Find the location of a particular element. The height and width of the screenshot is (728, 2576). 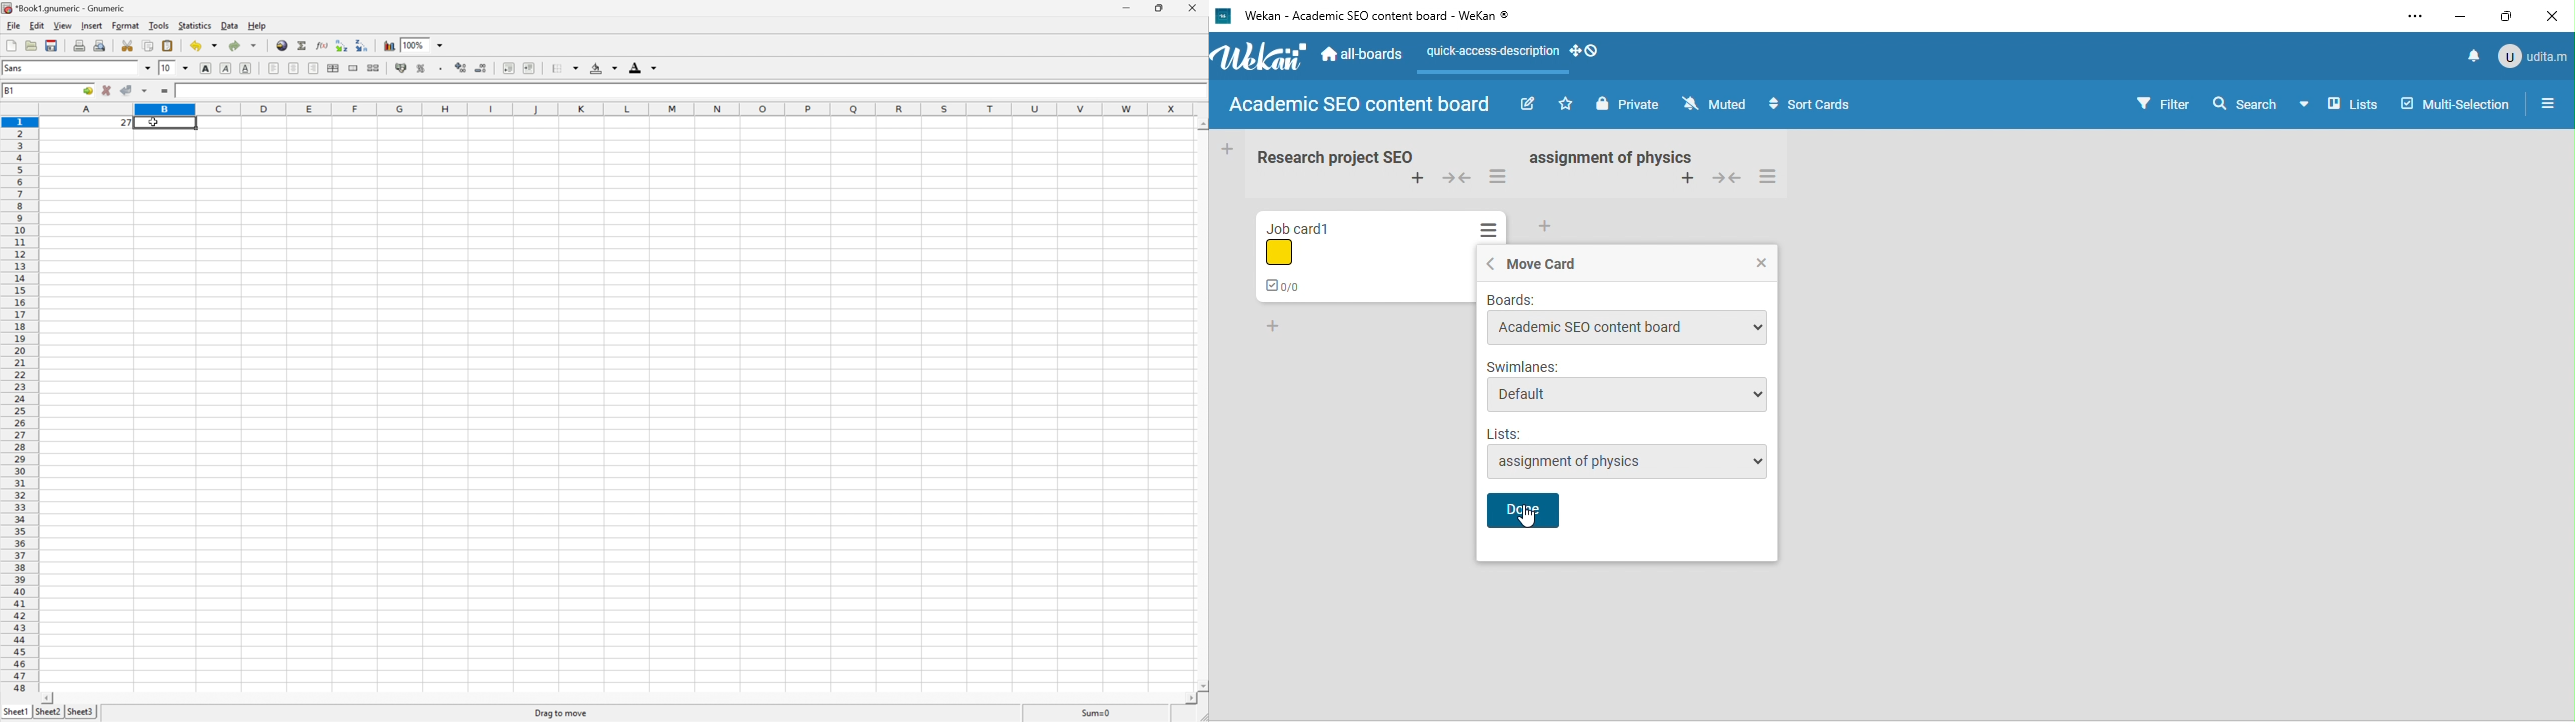

Format the selection as accounting is located at coordinates (401, 67).